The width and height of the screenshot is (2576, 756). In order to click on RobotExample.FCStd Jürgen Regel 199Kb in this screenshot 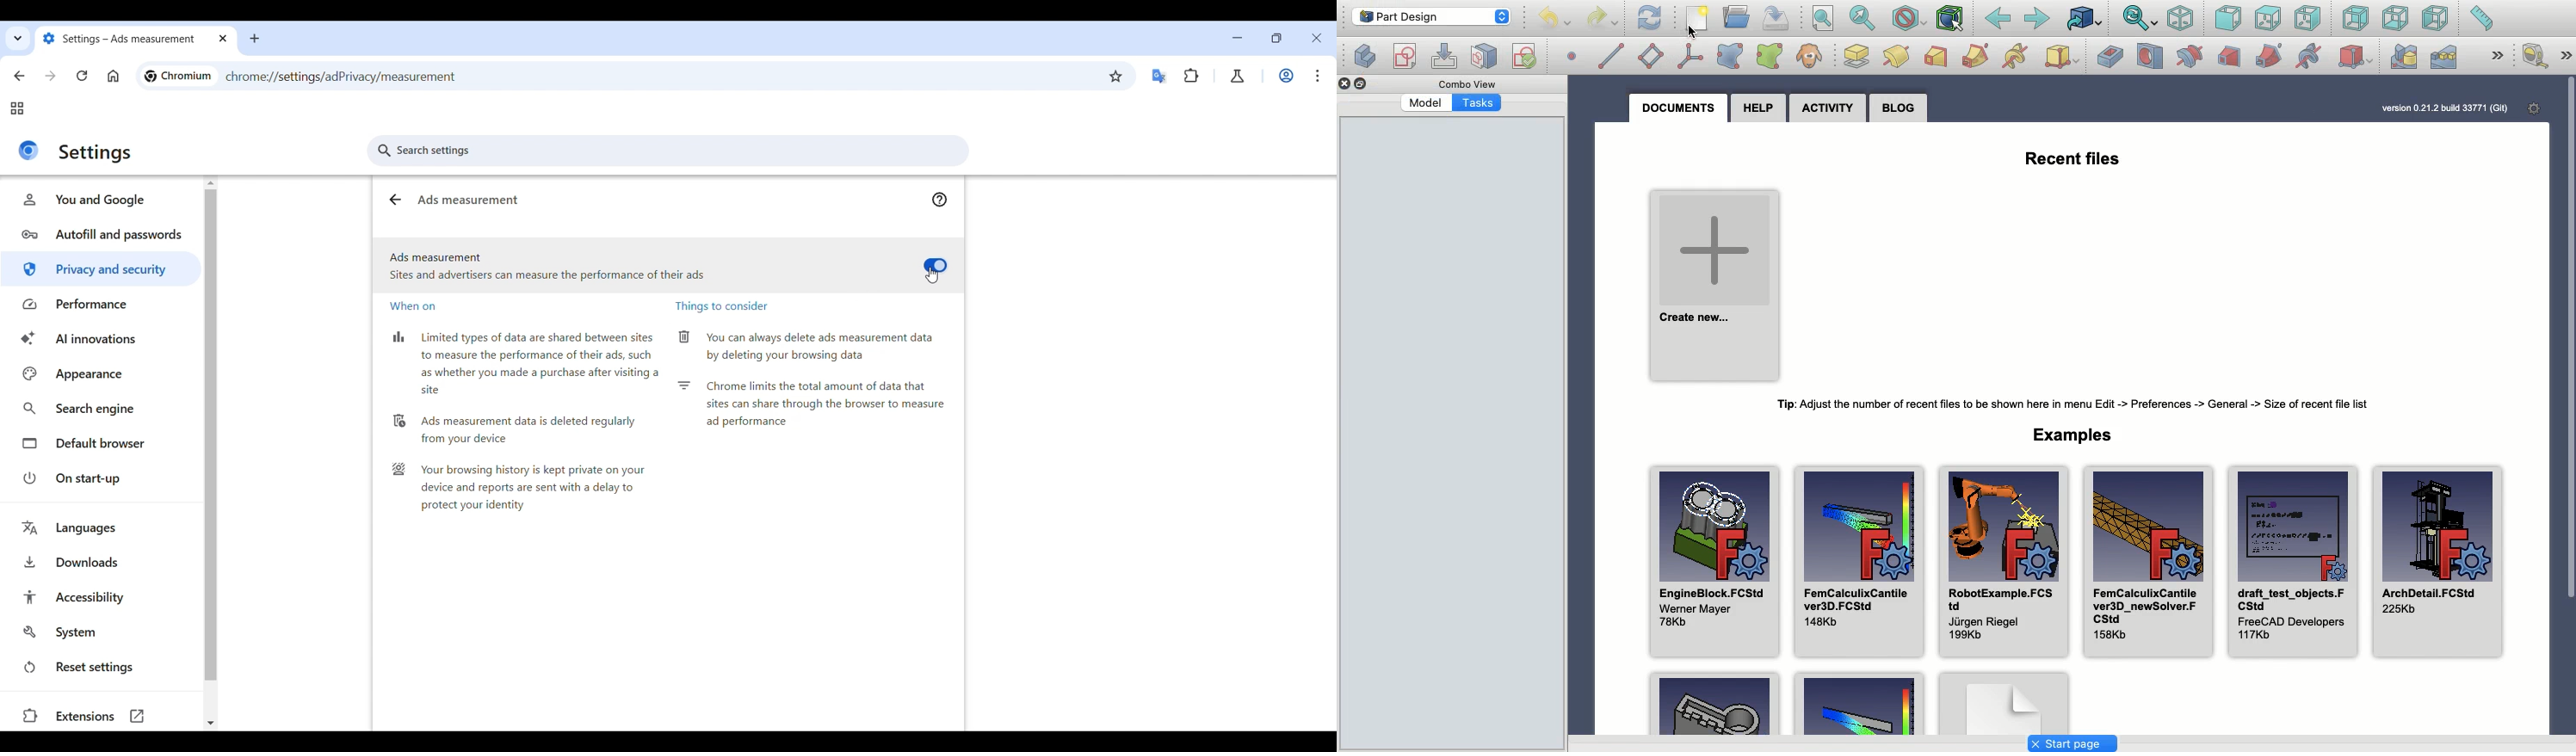, I will do `click(2002, 561)`.